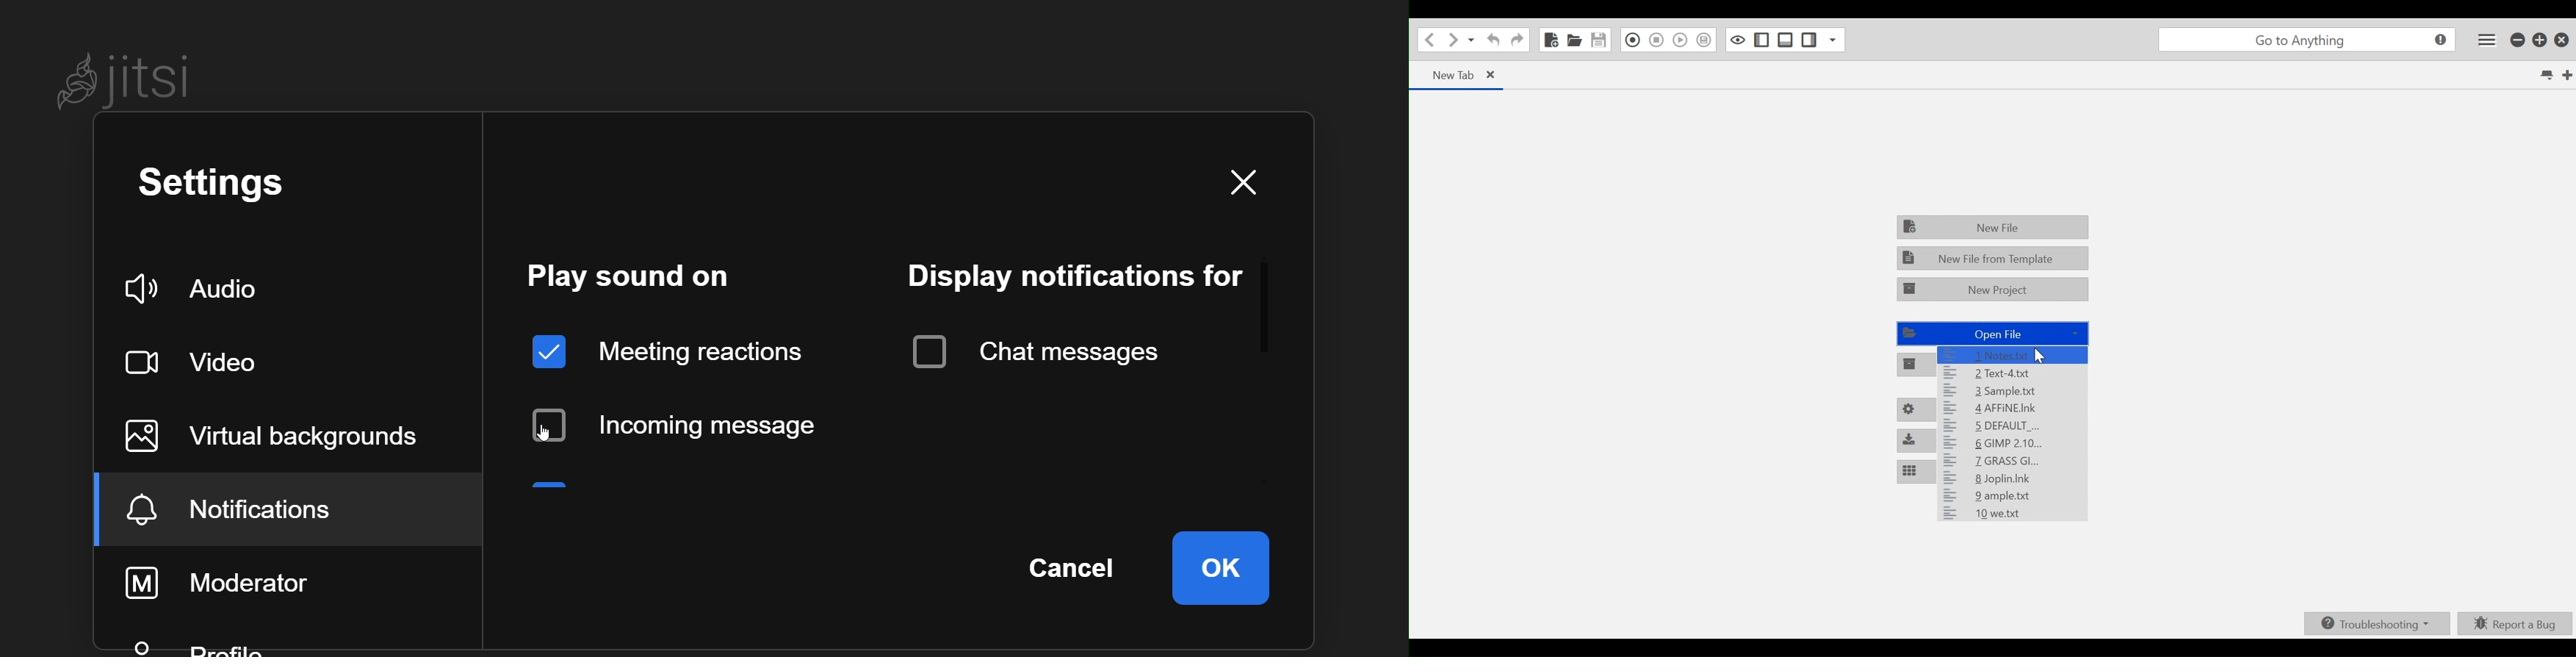 The height and width of the screenshot is (672, 2576). I want to click on Report a bUg, so click(2515, 624).